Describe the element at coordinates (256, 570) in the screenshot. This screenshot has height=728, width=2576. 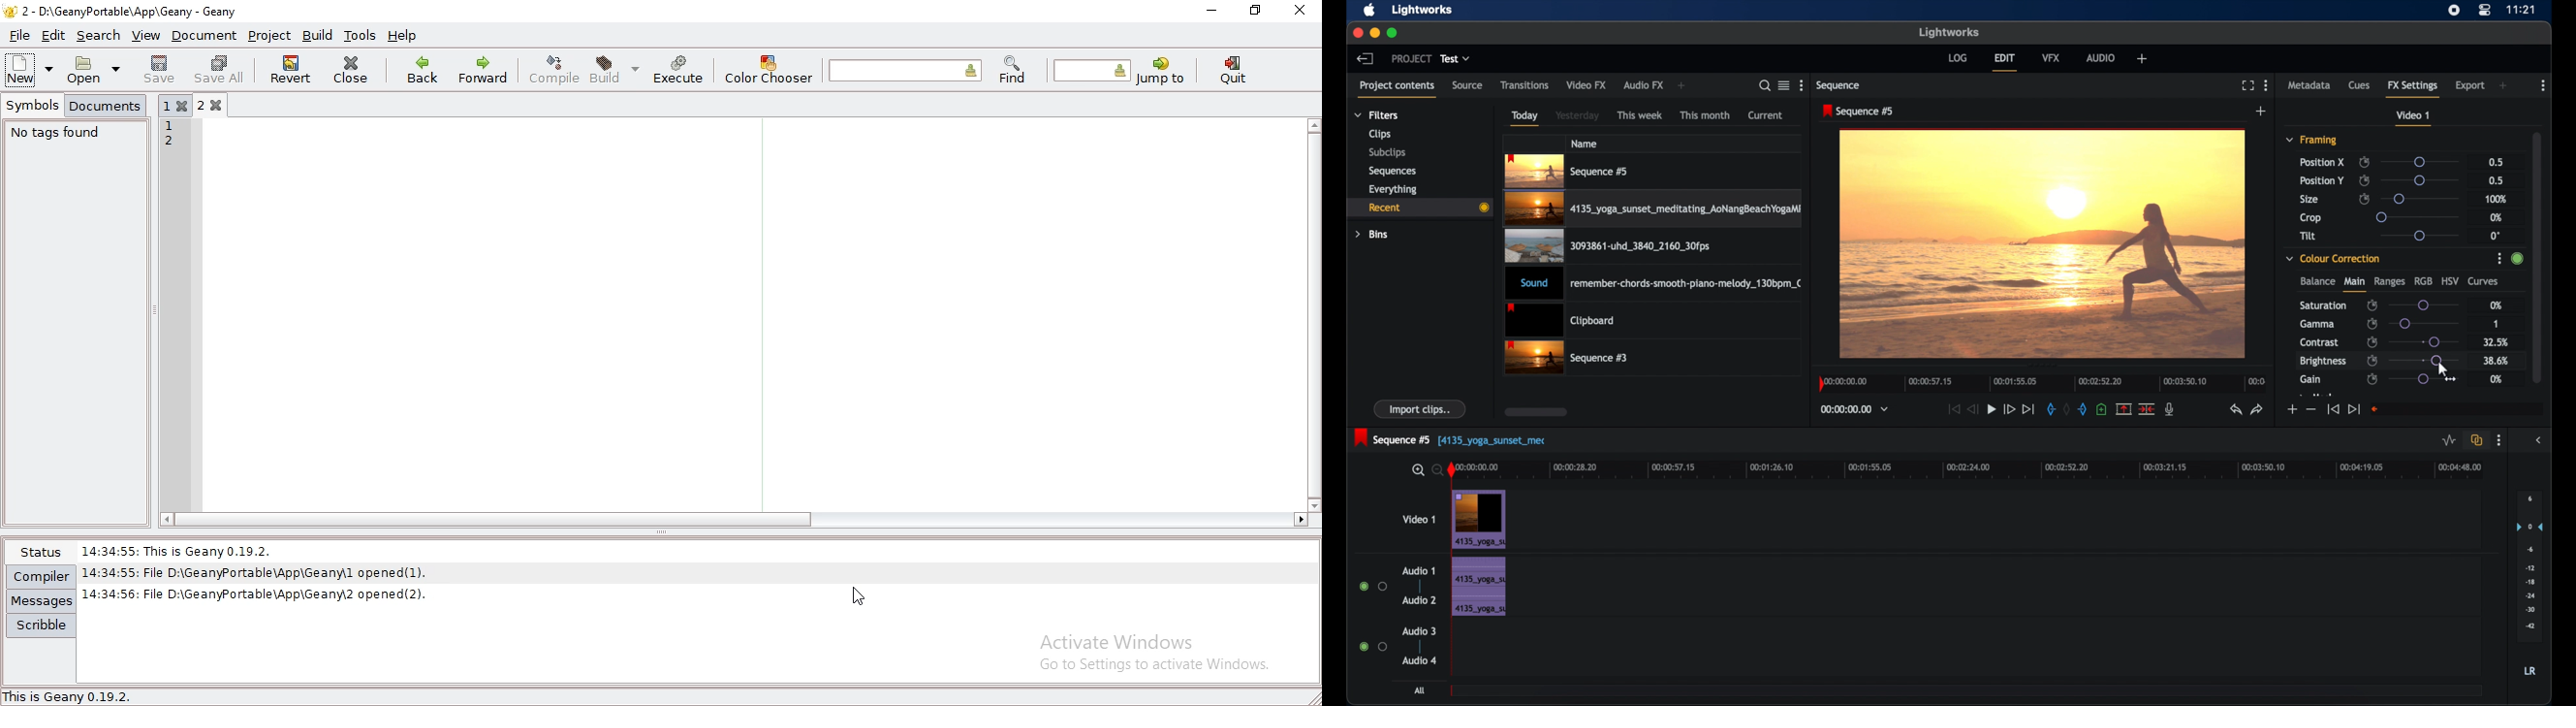
I see `14:34:55: File D:\GeanyPortable\App\Geany\l opened(1).` at that location.